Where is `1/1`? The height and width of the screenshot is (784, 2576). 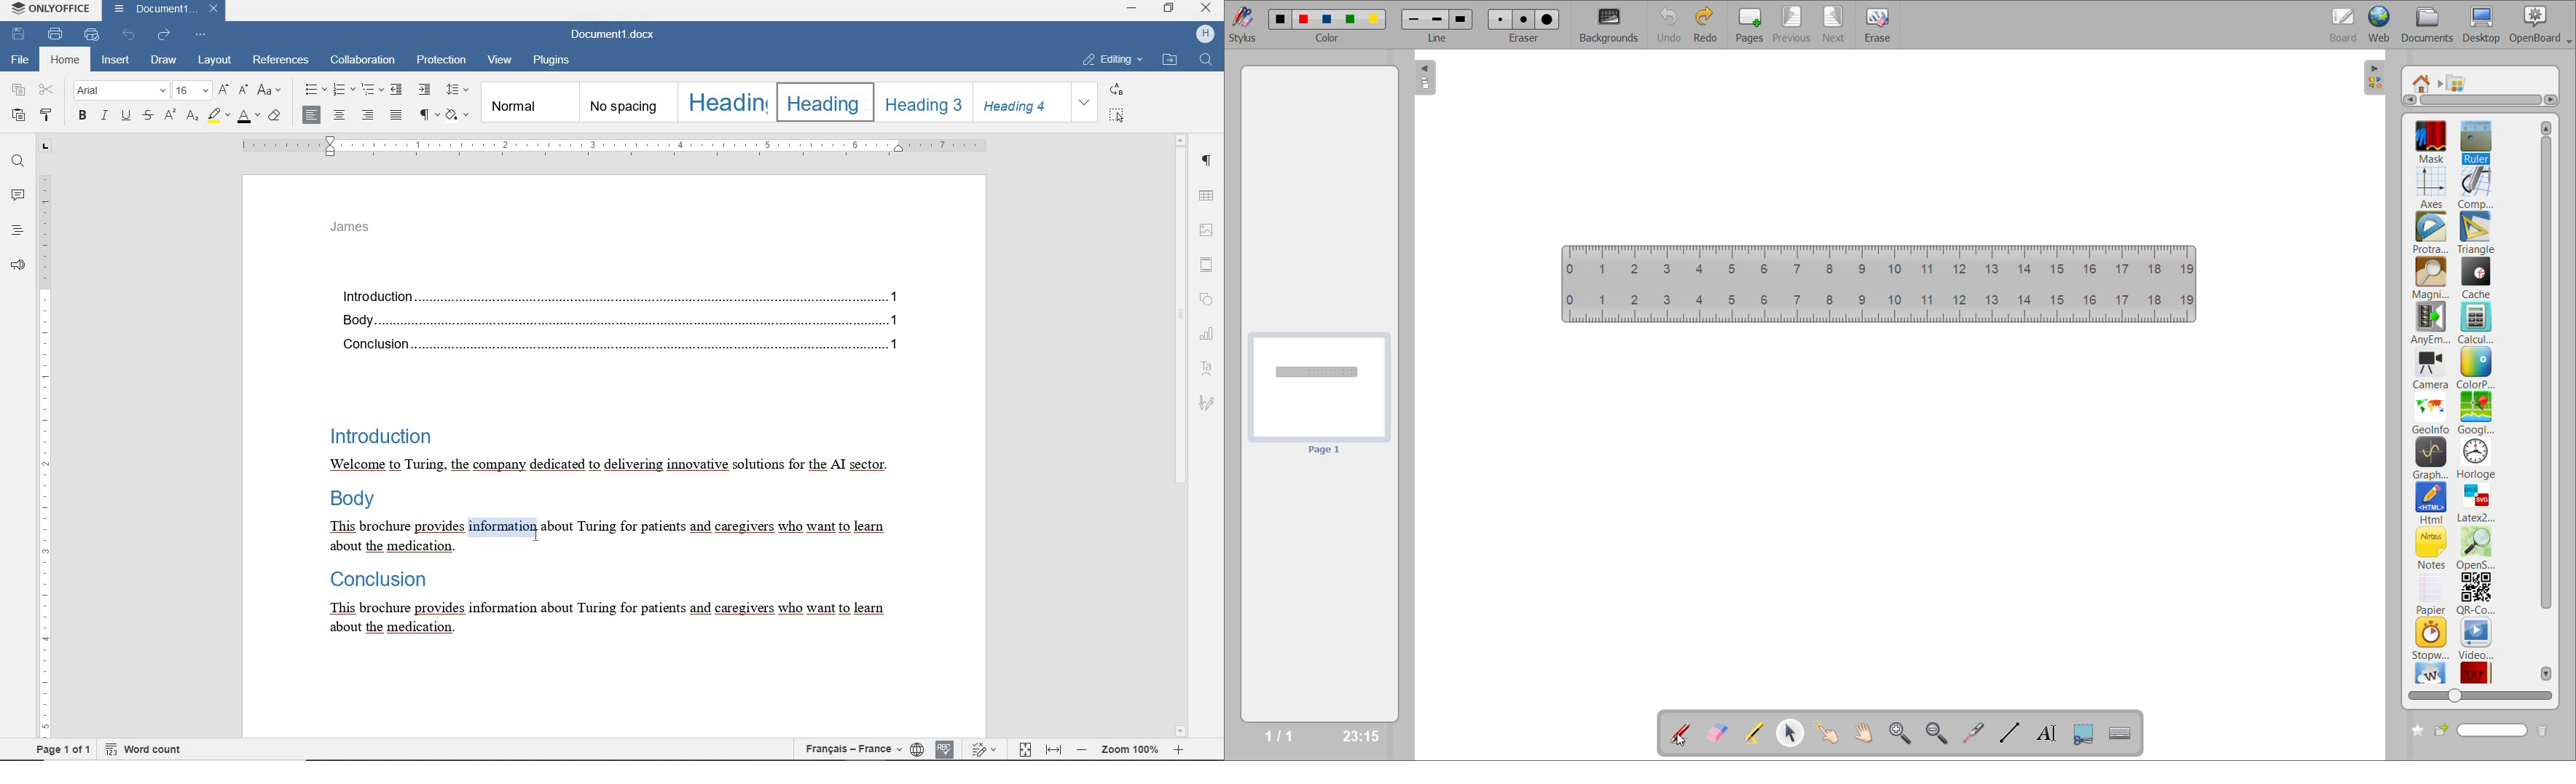 1/1 is located at coordinates (1283, 736).